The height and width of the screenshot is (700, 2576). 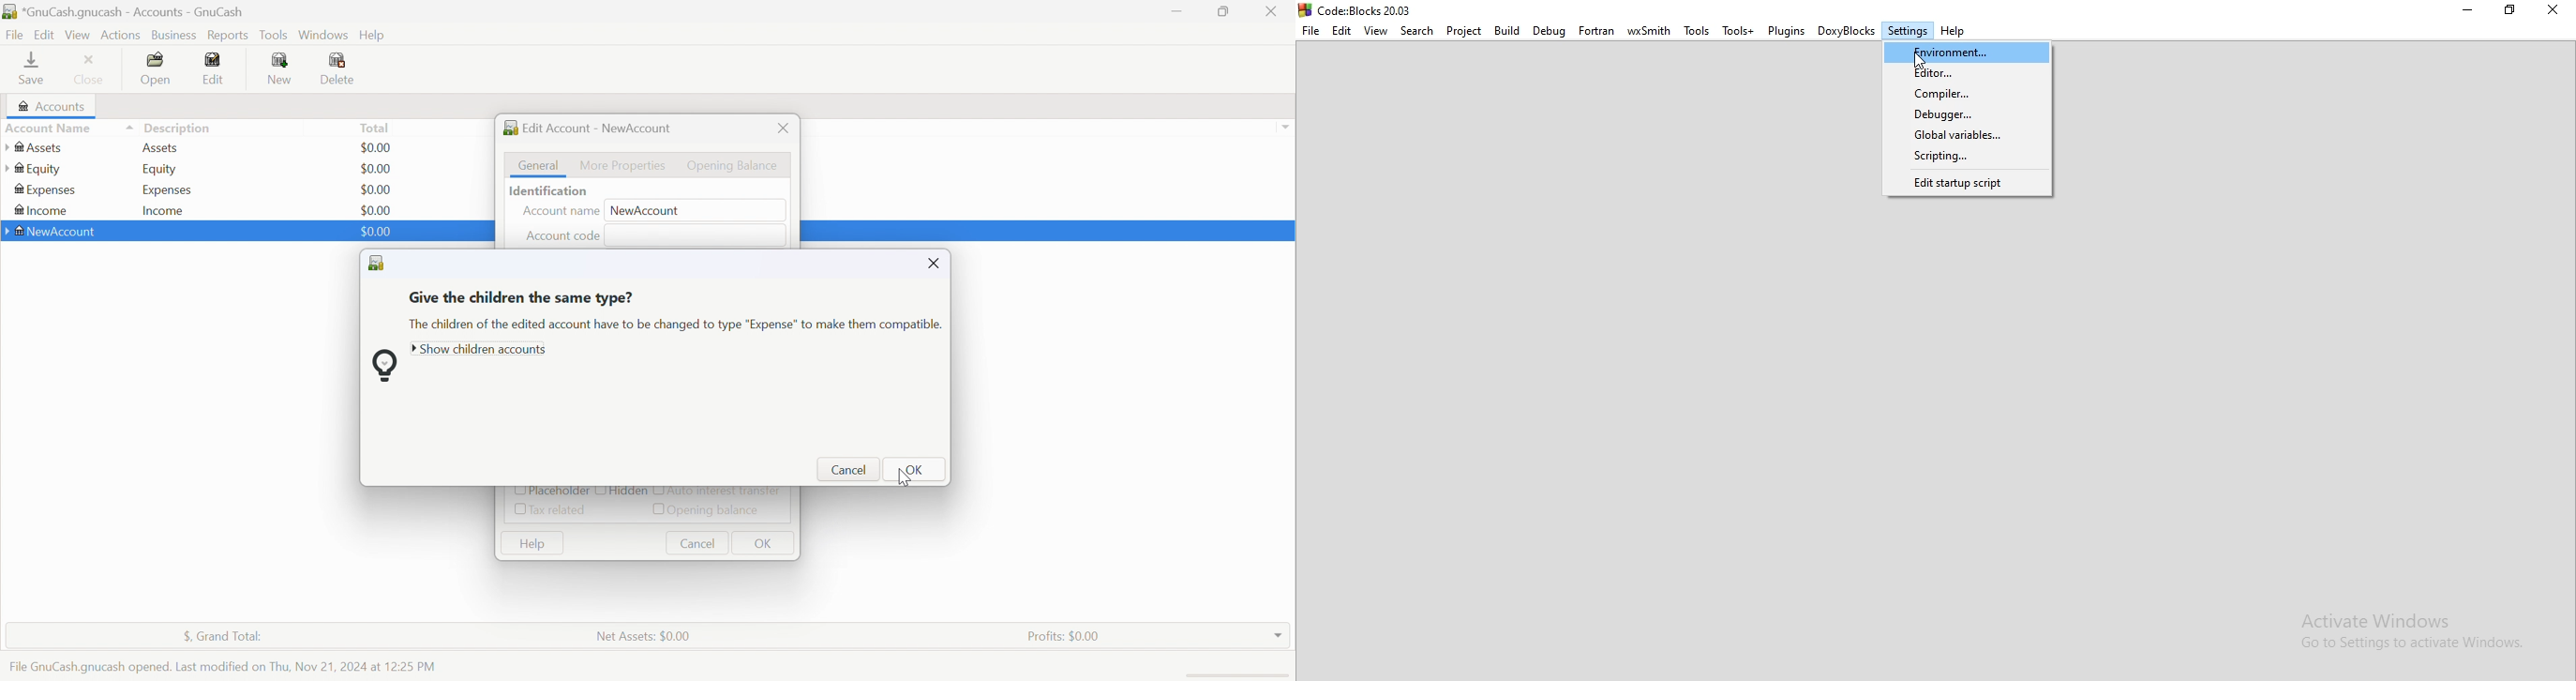 What do you see at coordinates (375, 231) in the screenshot?
I see `$0.00` at bounding box center [375, 231].